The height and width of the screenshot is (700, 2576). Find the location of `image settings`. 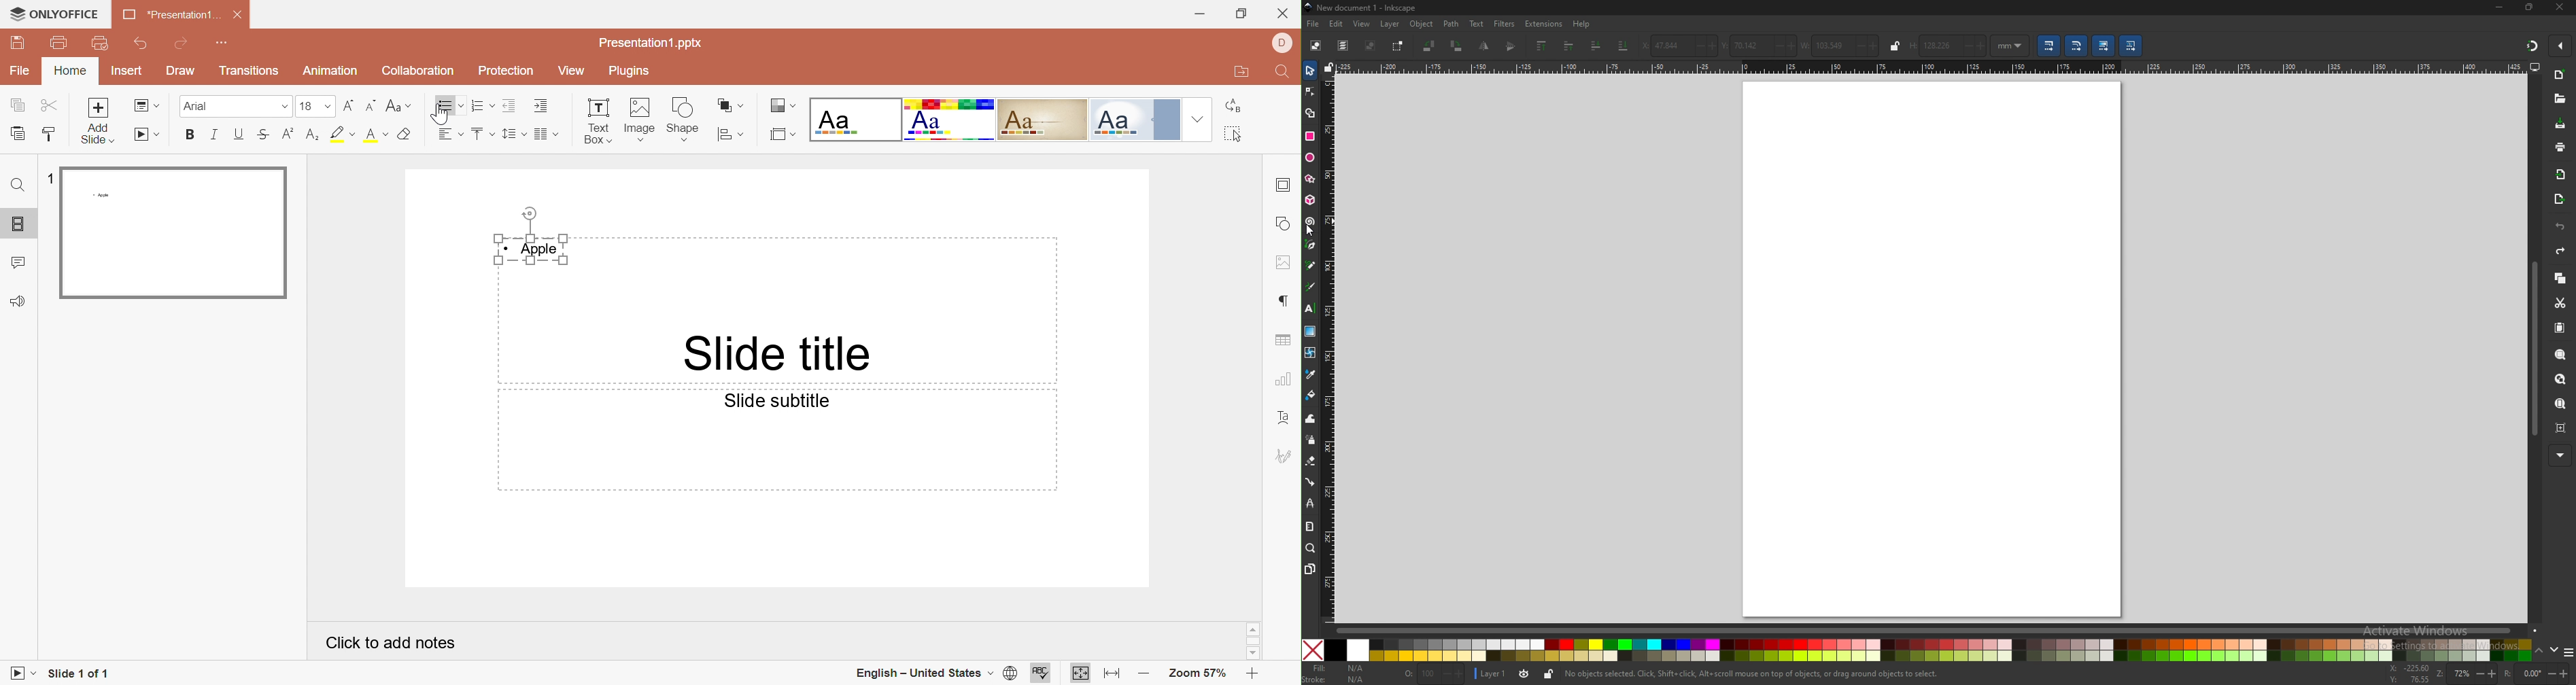

image settings is located at coordinates (1285, 260).